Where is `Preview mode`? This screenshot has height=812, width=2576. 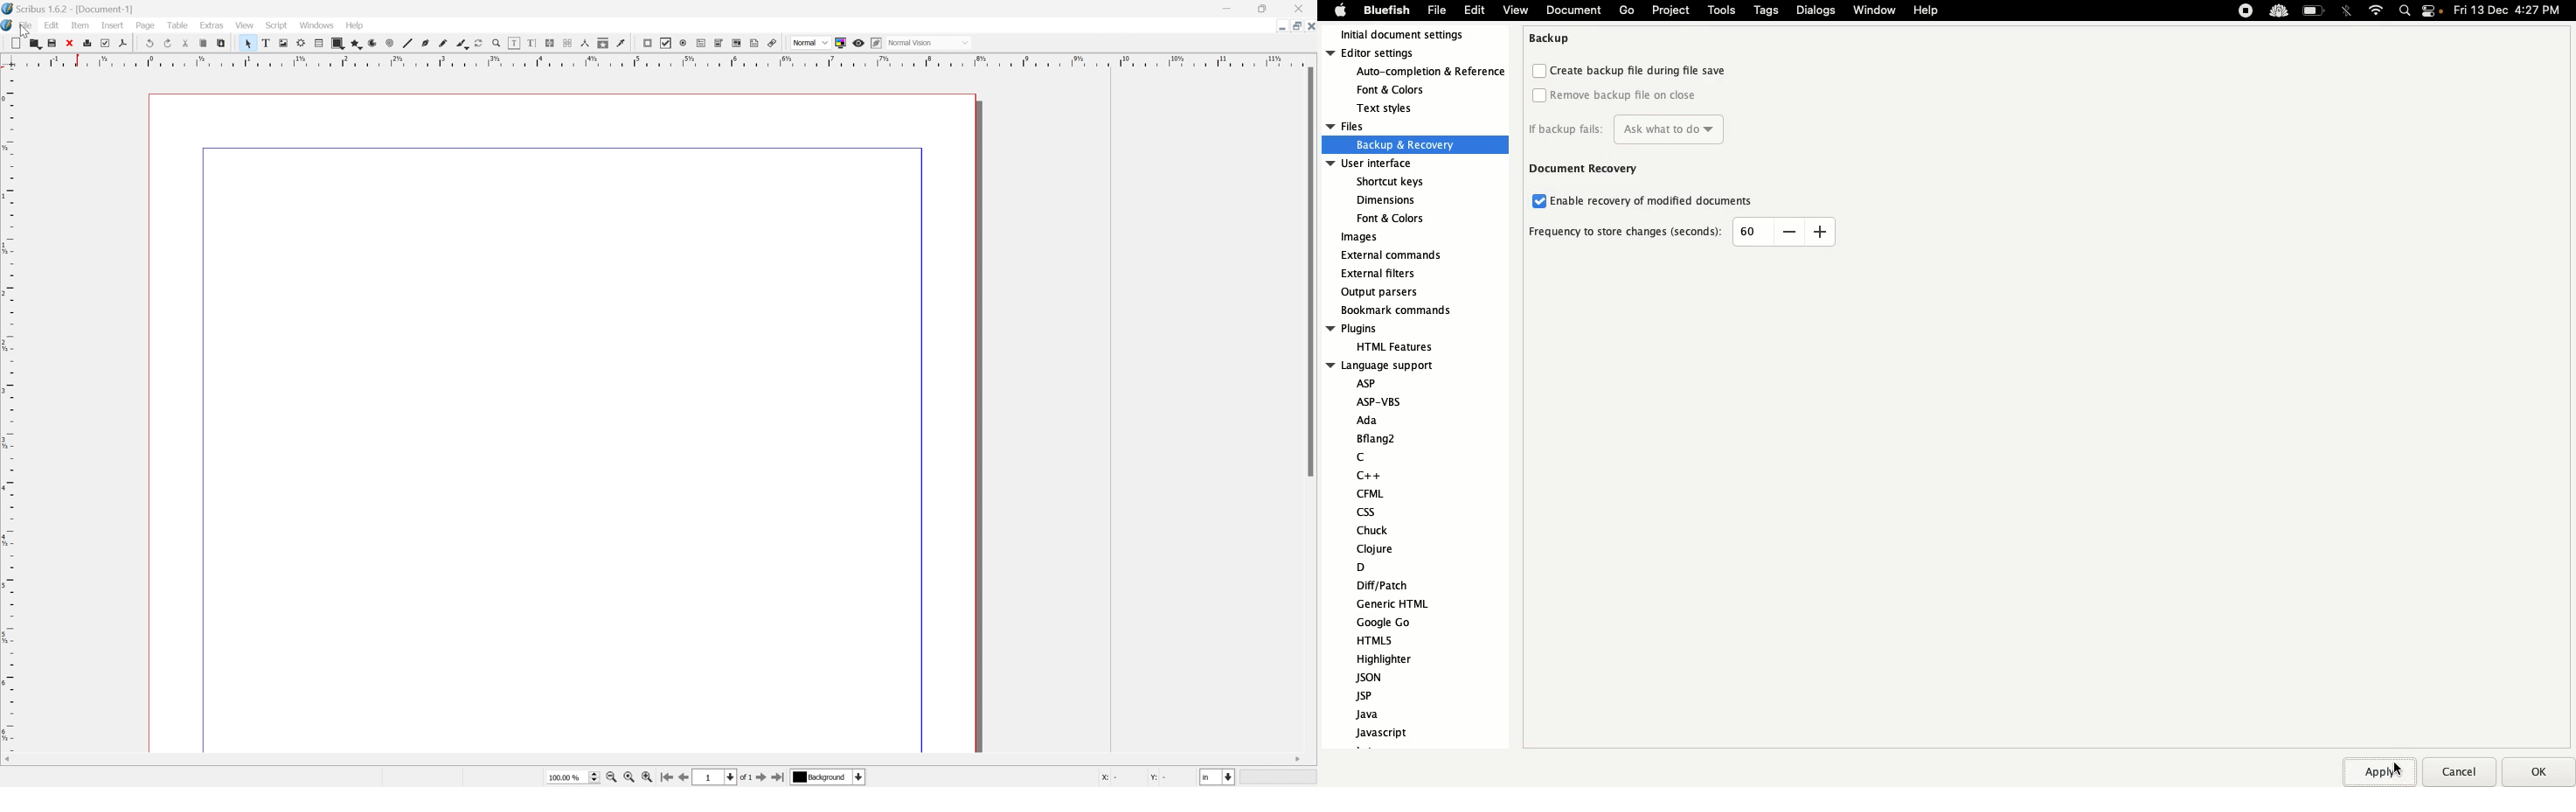 Preview mode is located at coordinates (861, 41).